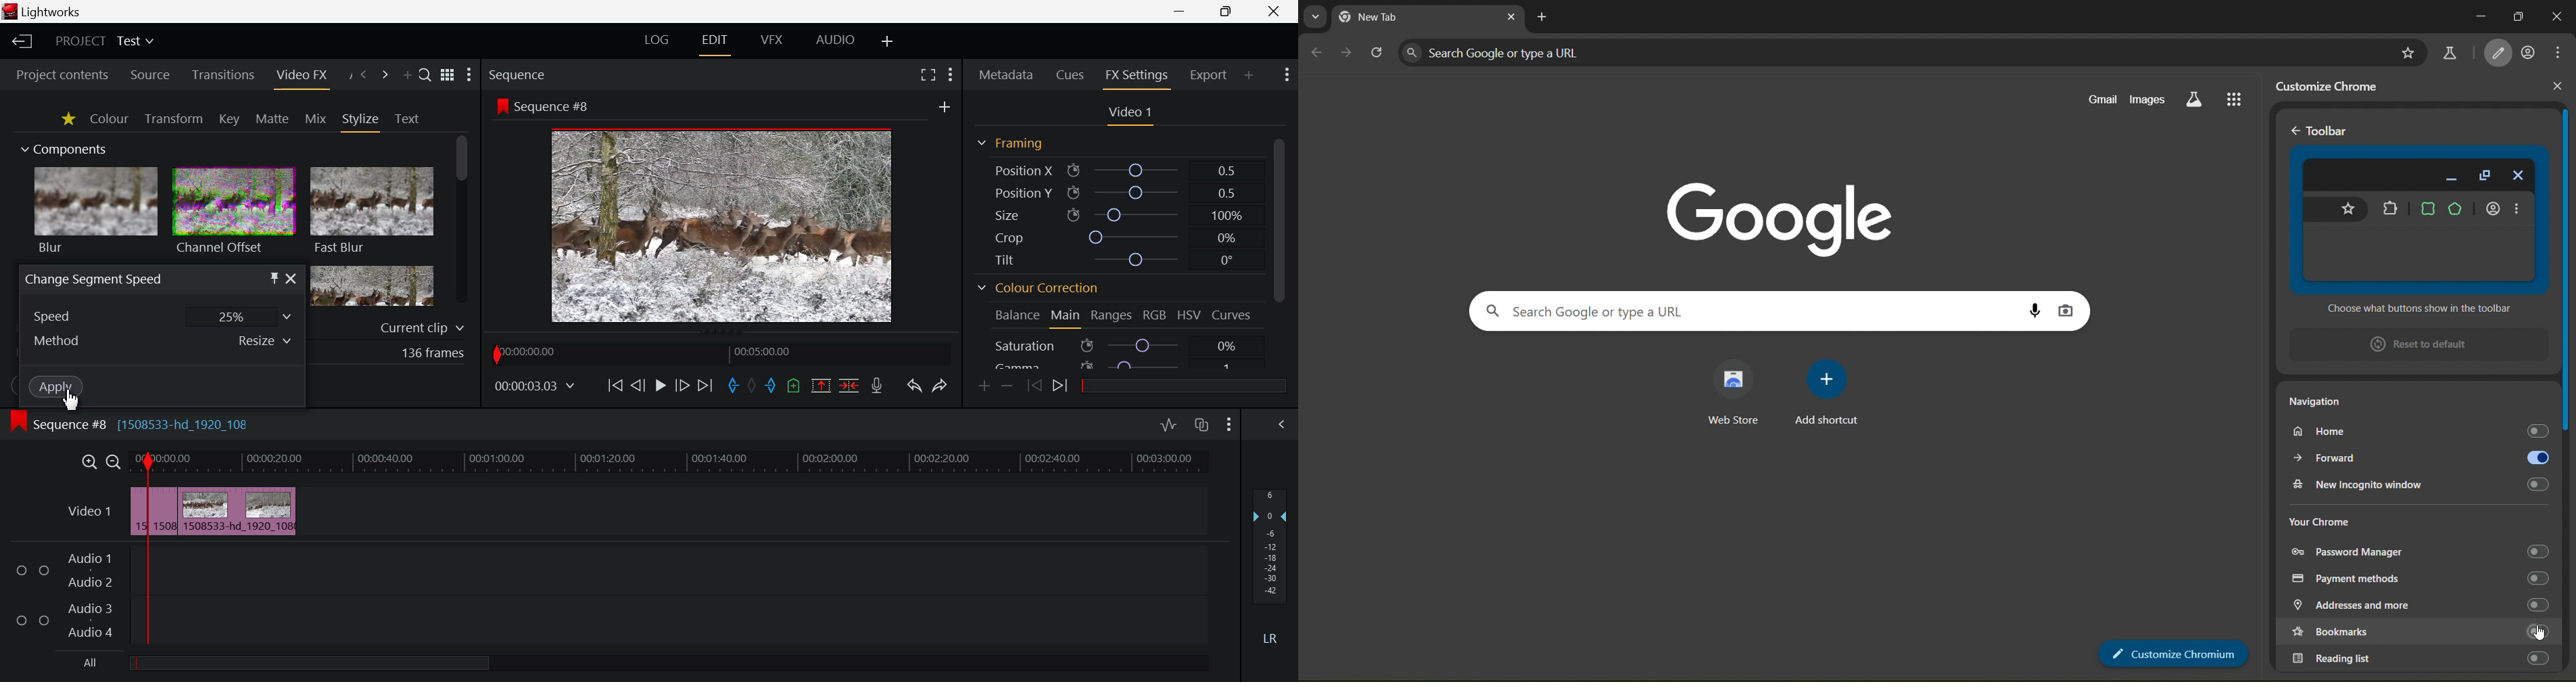 Image resolution: width=2576 pixels, height=700 pixels. What do you see at coordinates (1113, 316) in the screenshot?
I see `Ranges` at bounding box center [1113, 316].